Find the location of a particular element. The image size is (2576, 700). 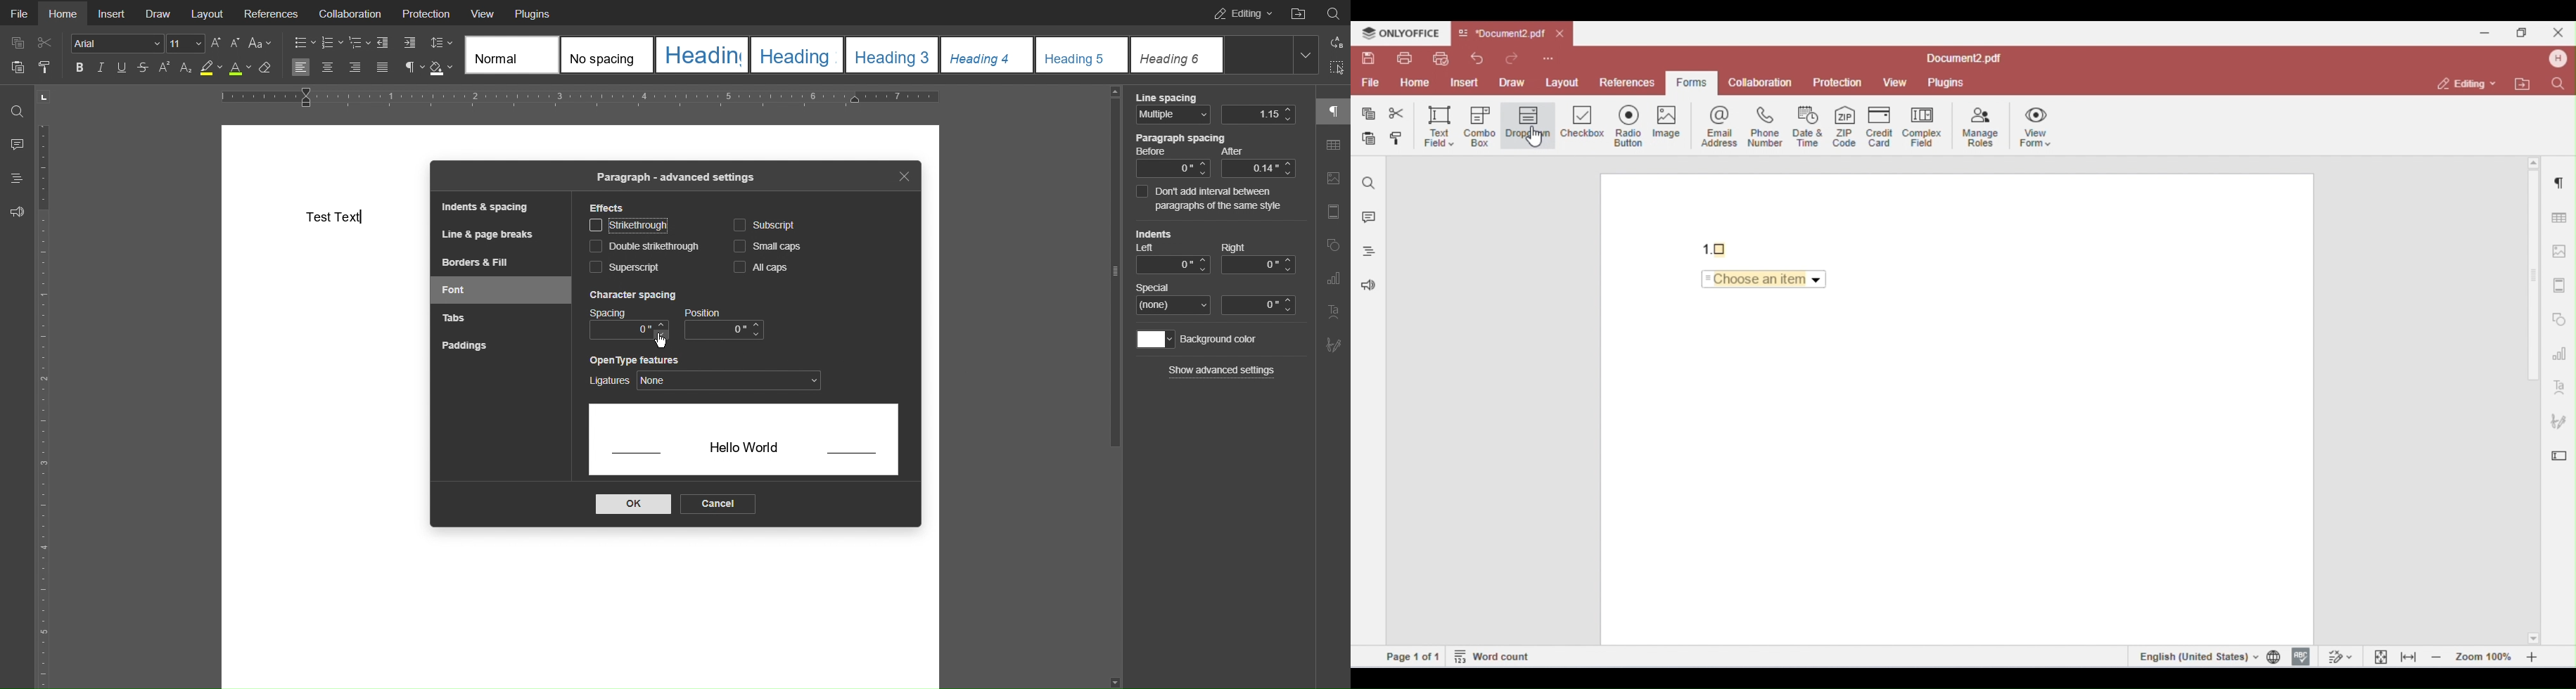

Editing is located at coordinates (1239, 13).